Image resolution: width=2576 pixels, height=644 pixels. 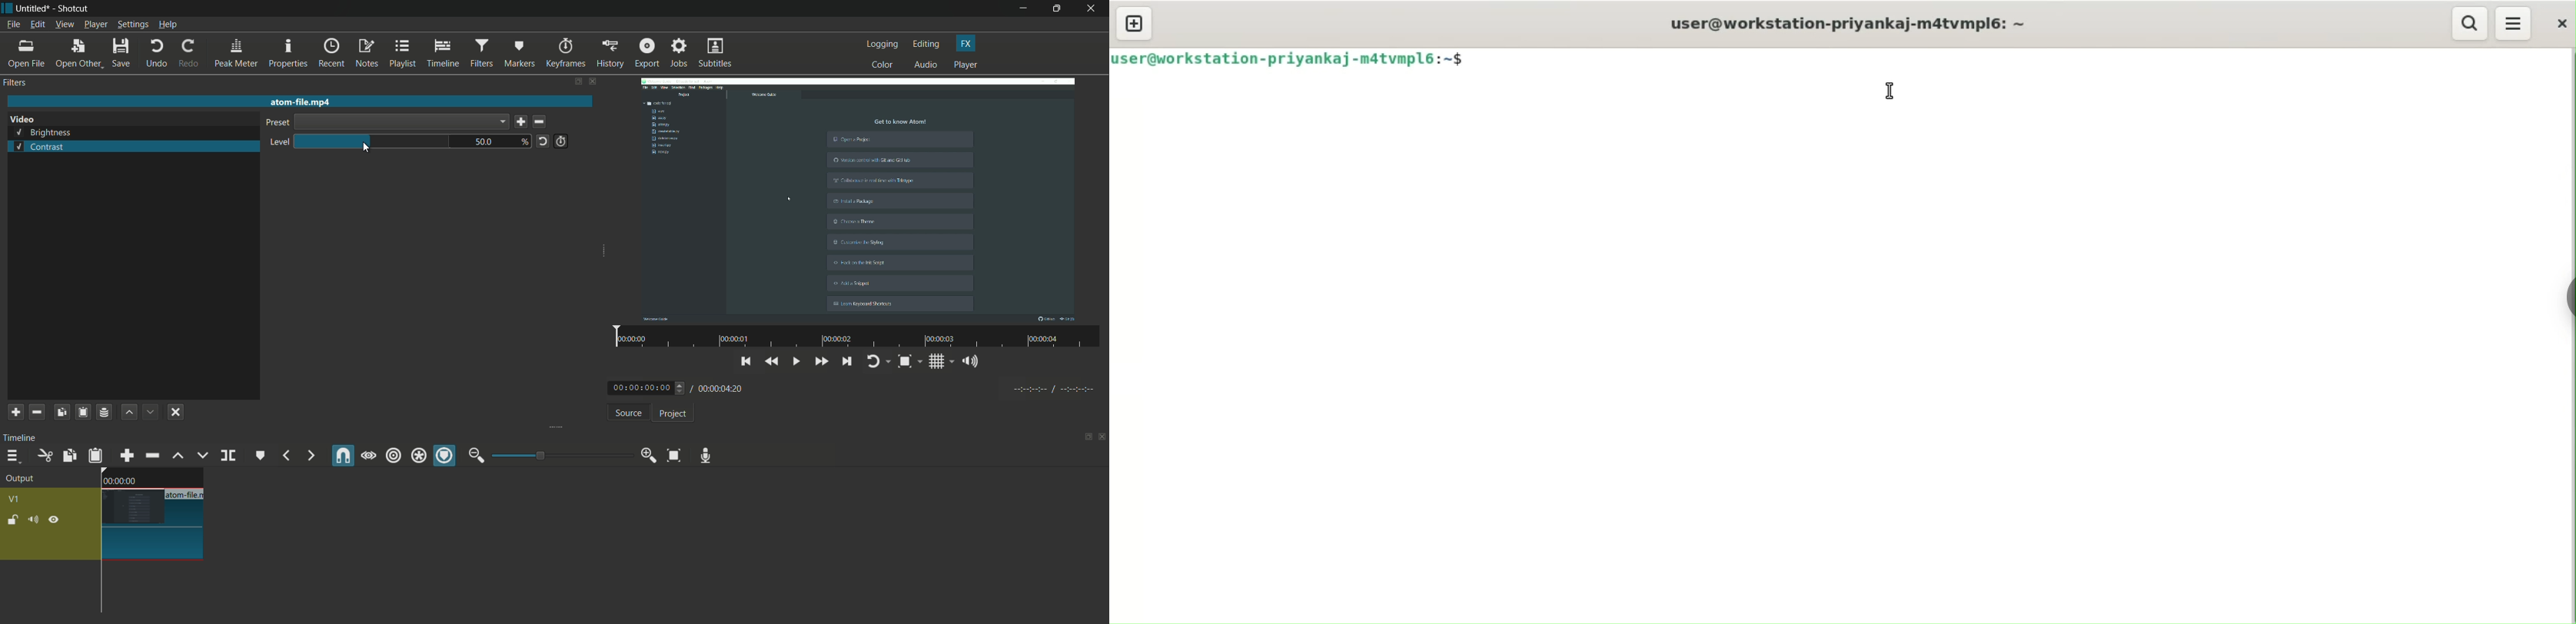 What do you see at coordinates (966, 43) in the screenshot?
I see `fx` at bounding box center [966, 43].